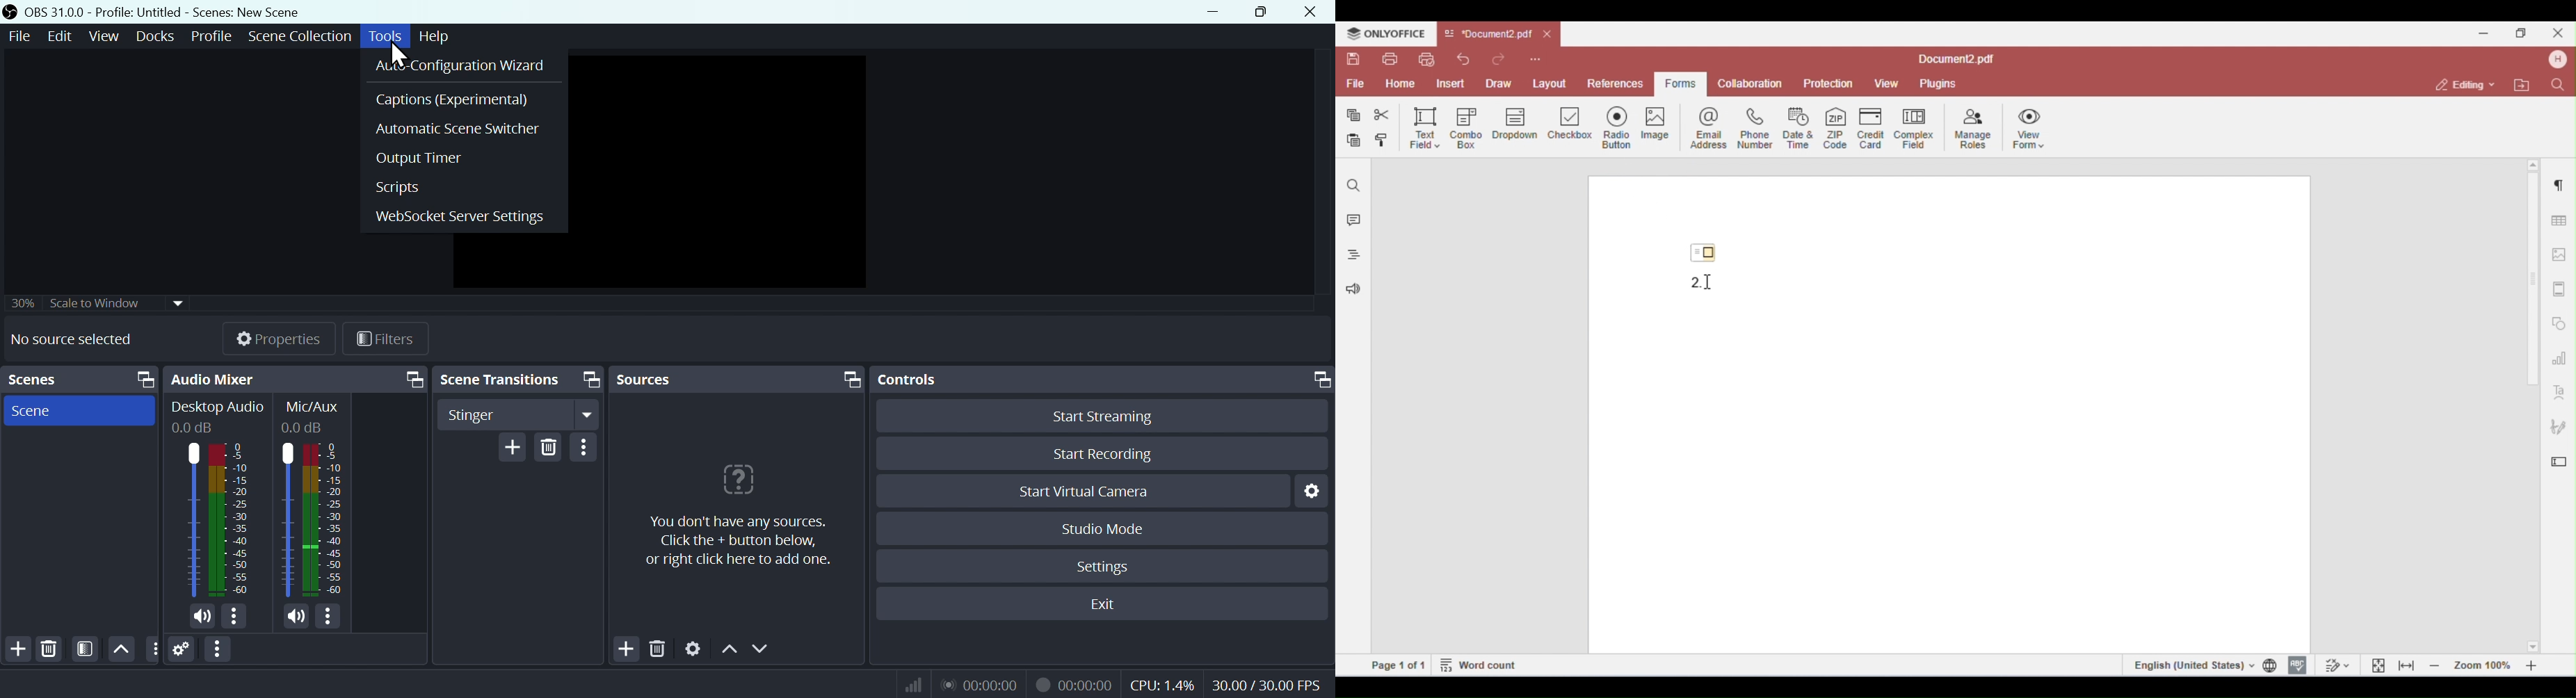 This screenshot has width=2576, height=700. I want to click on Delete, so click(549, 446).